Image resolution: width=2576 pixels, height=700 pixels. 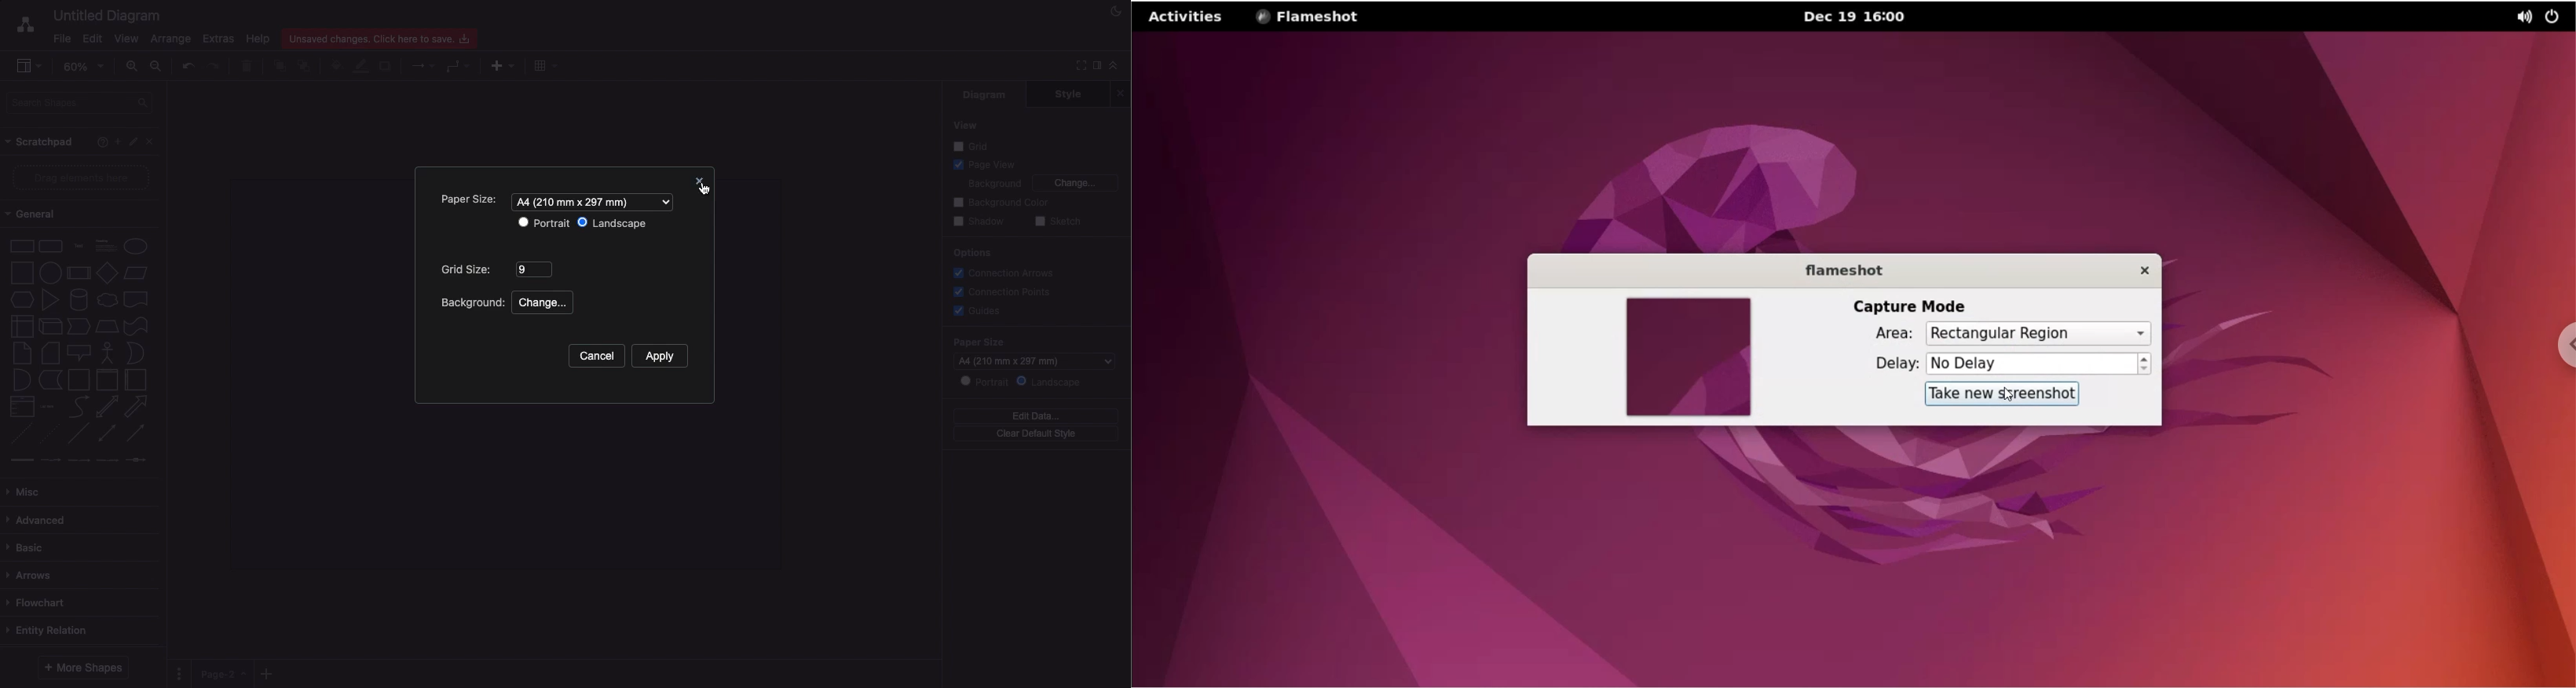 What do you see at coordinates (54, 630) in the screenshot?
I see `Entity relation` at bounding box center [54, 630].